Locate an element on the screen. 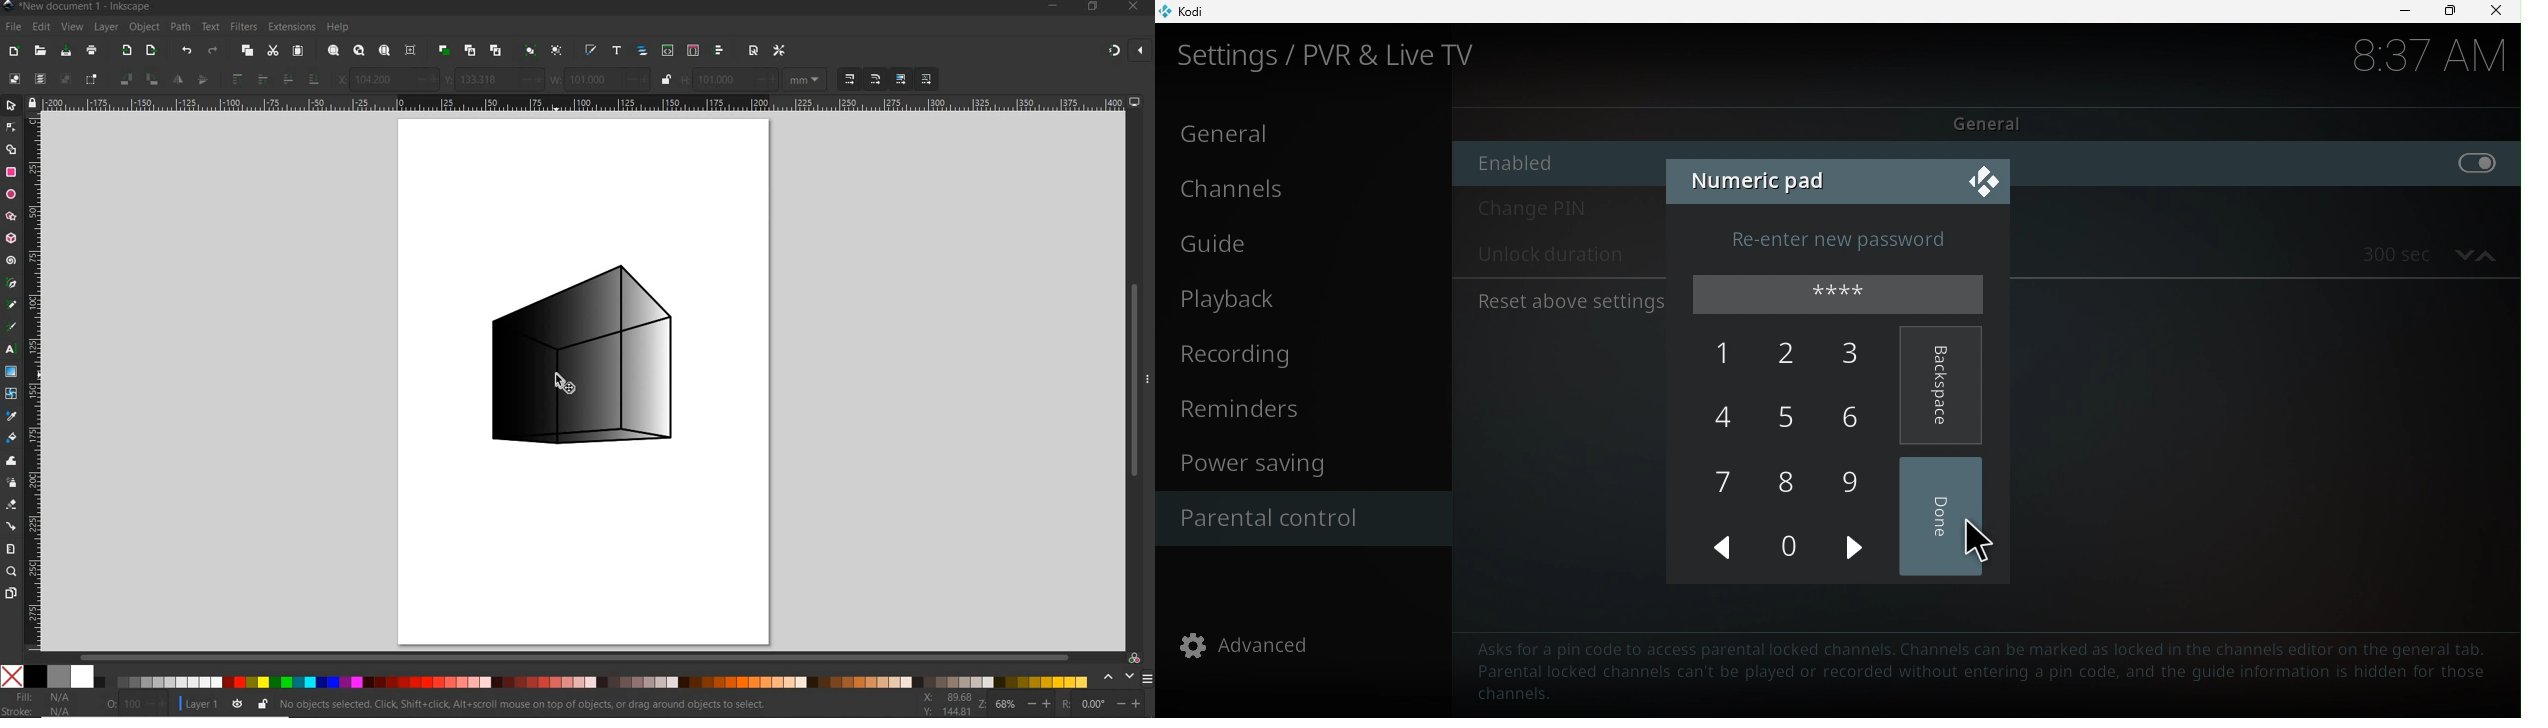  TOGGLE CURRENT LAYER VISIBILITY is located at coordinates (238, 704).